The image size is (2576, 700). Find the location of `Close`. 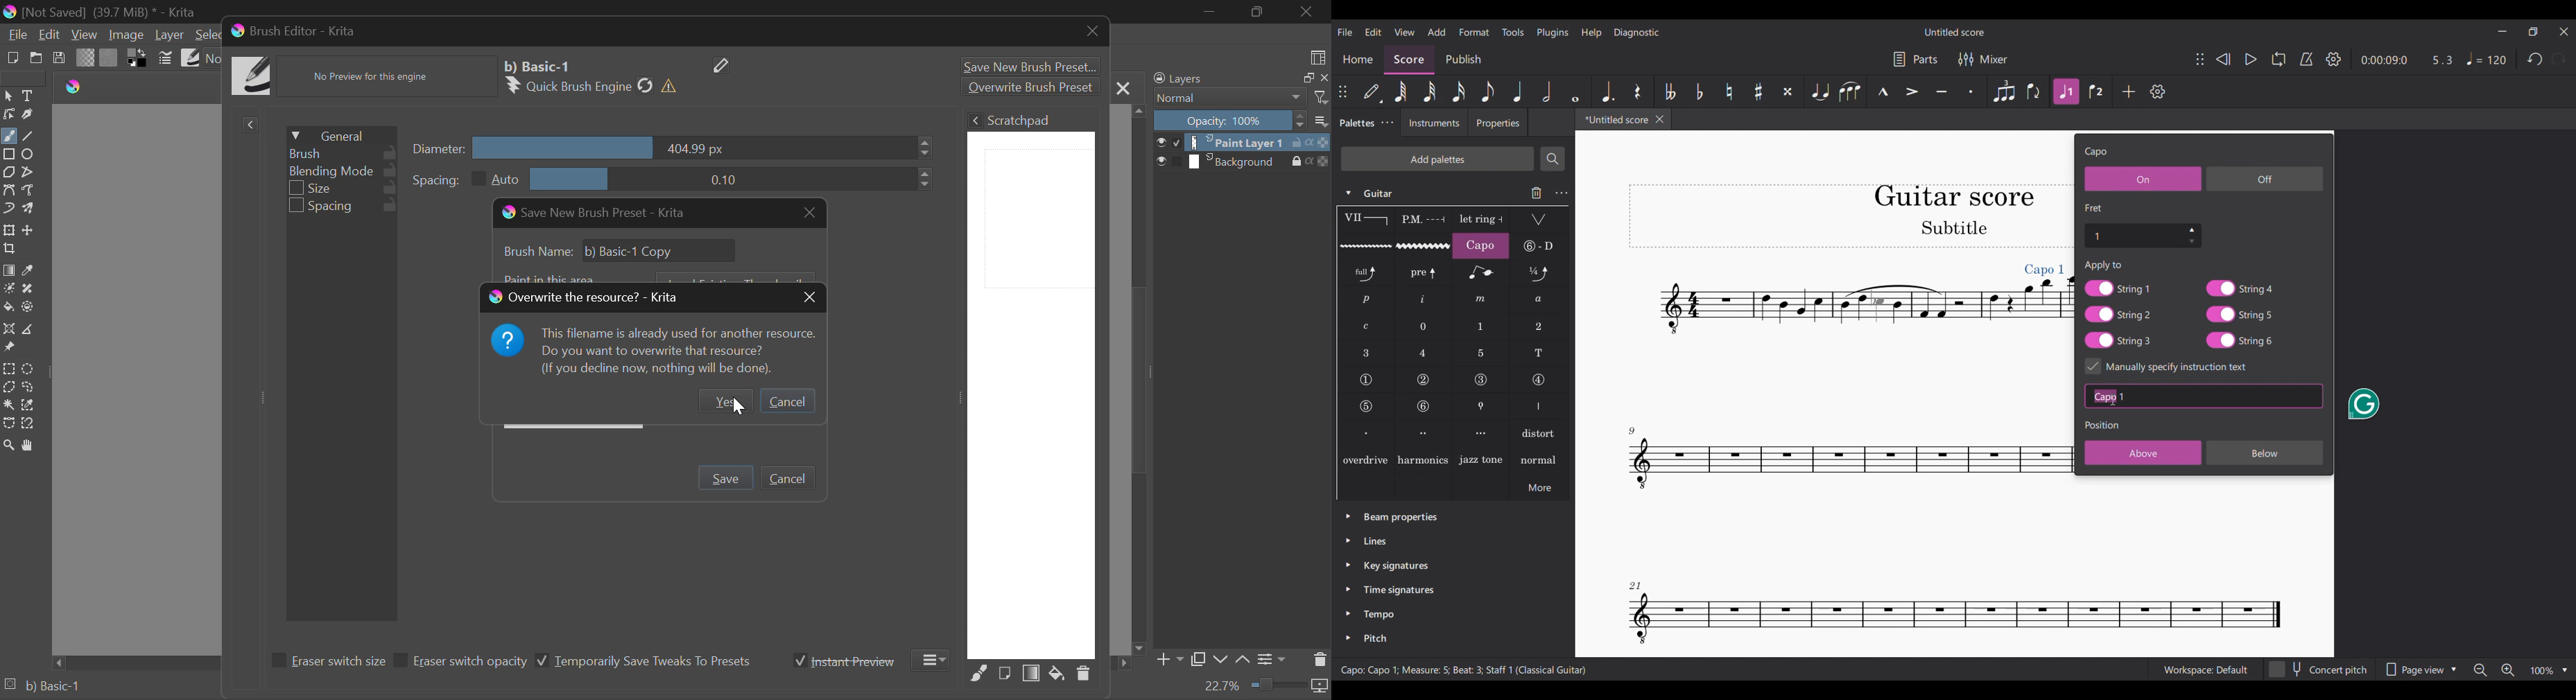

Close is located at coordinates (1123, 87).